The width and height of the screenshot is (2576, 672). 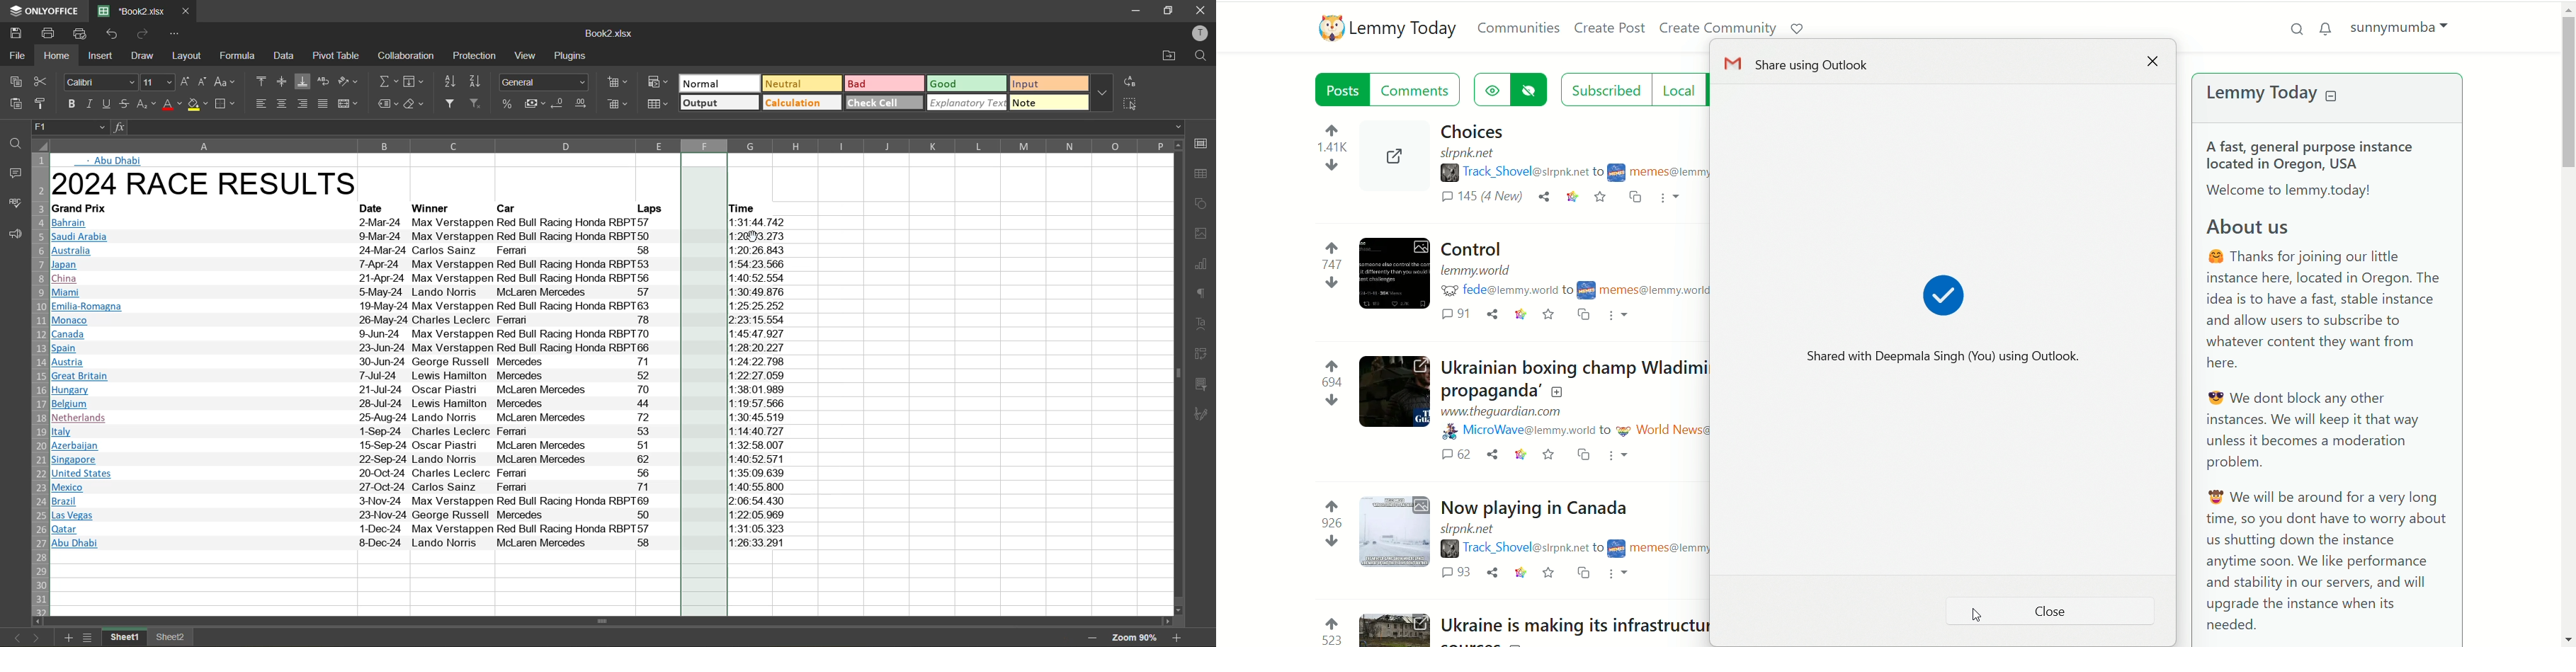 What do you see at coordinates (1658, 546) in the screenshot?
I see `community` at bounding box center [1658, 546].